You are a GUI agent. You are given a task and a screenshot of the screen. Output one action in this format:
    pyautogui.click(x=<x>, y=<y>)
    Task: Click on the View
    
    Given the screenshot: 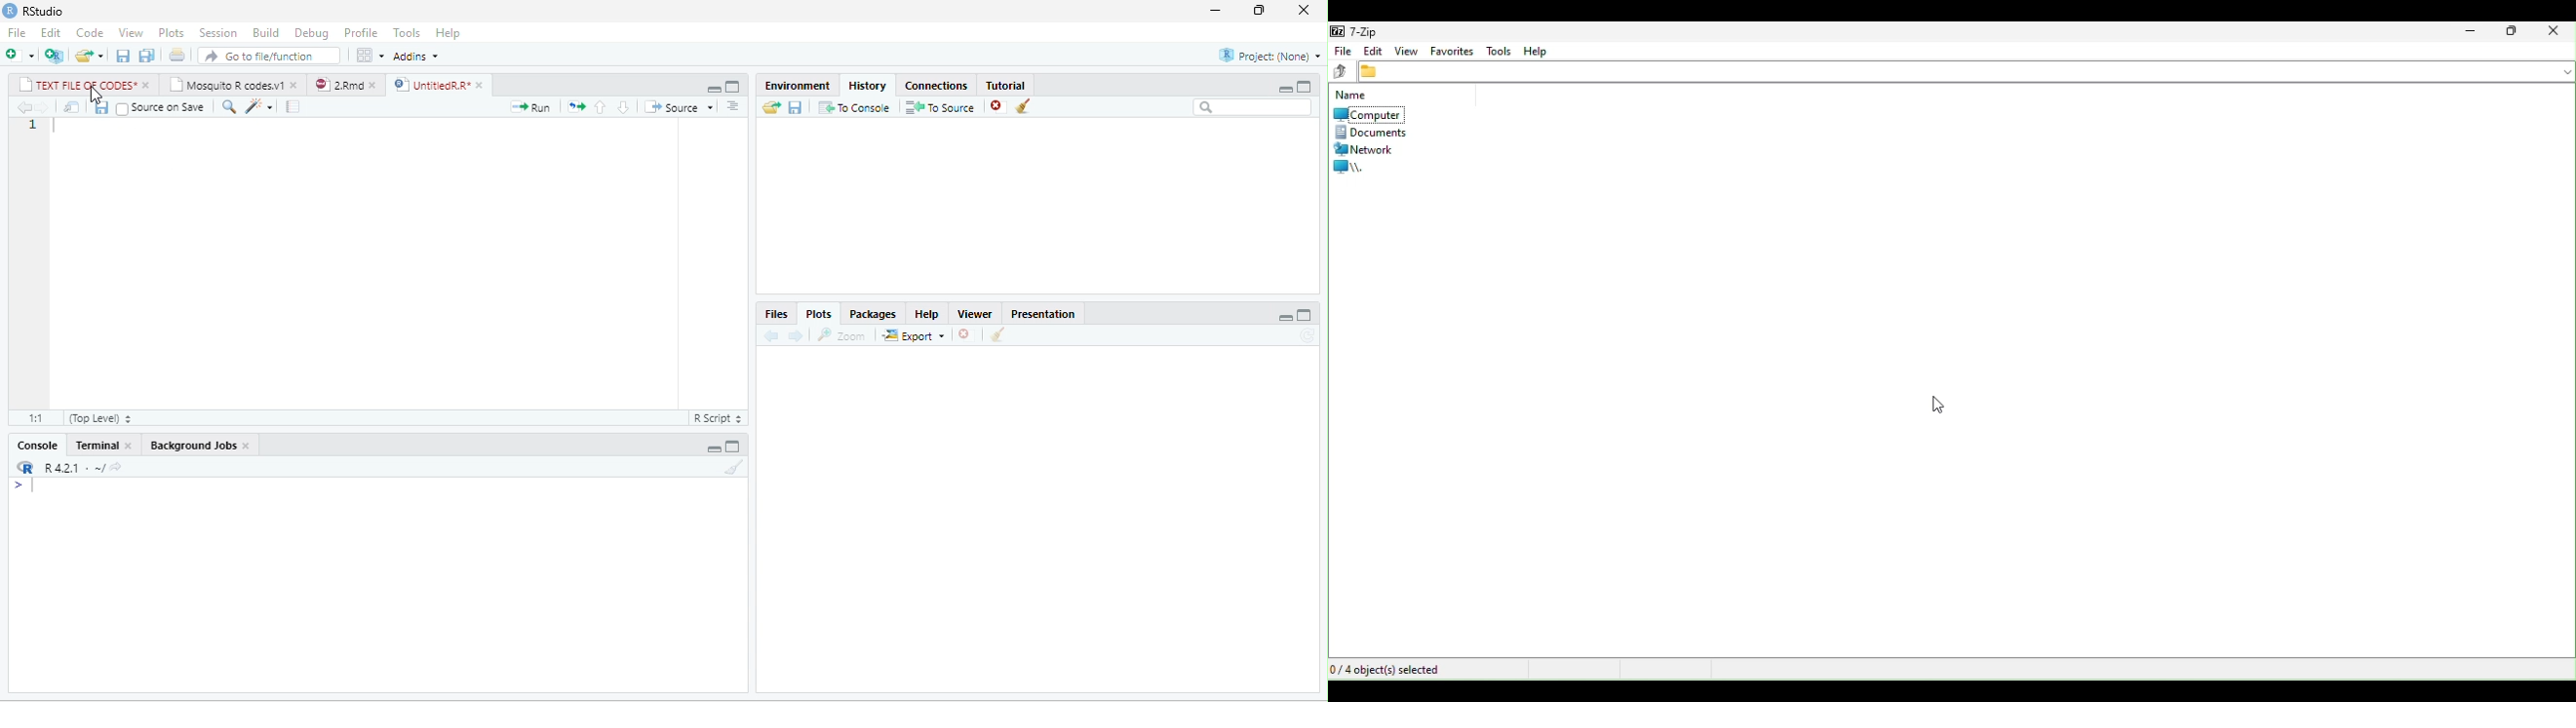 What is the action you would take?
    pyautogui.click(x=1407, y=51)
    